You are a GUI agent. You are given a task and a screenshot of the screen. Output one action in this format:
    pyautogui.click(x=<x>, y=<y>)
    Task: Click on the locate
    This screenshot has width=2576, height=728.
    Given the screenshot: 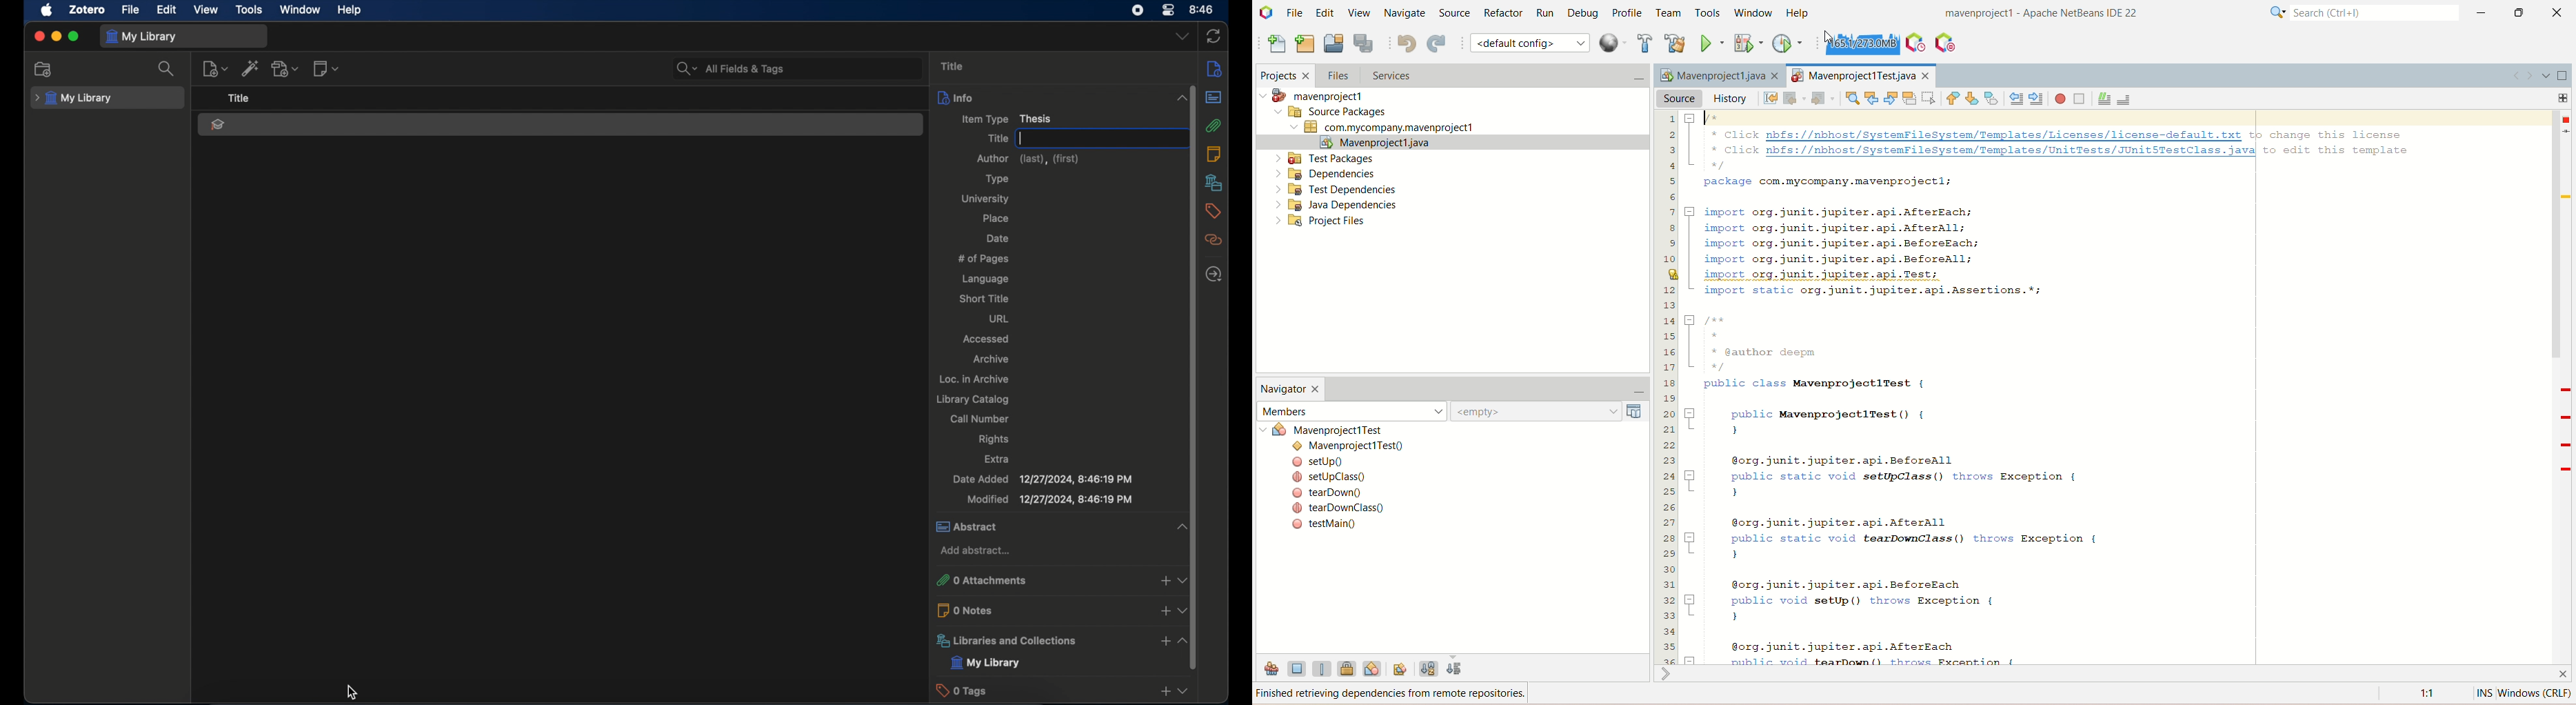 What is the action you would take?
    pyautogui.click(x=1214, y=275)
    